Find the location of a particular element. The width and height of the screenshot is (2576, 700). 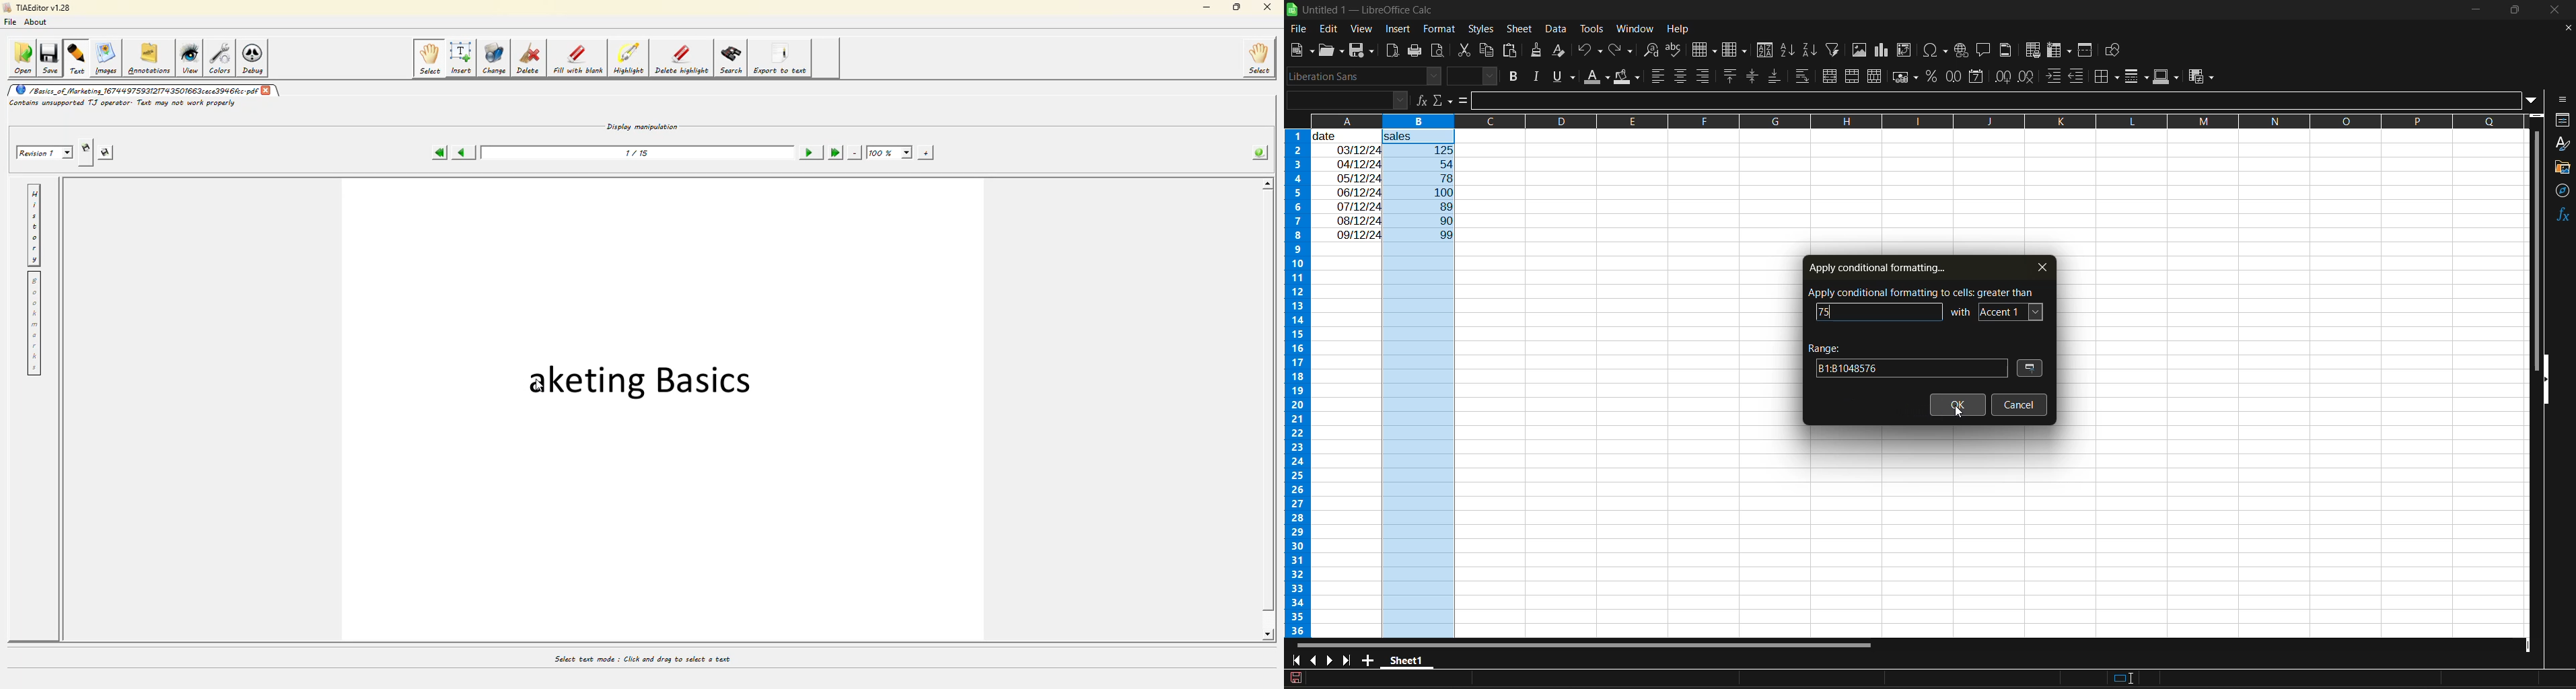

merge cells is located at coordinates (1853, 76).